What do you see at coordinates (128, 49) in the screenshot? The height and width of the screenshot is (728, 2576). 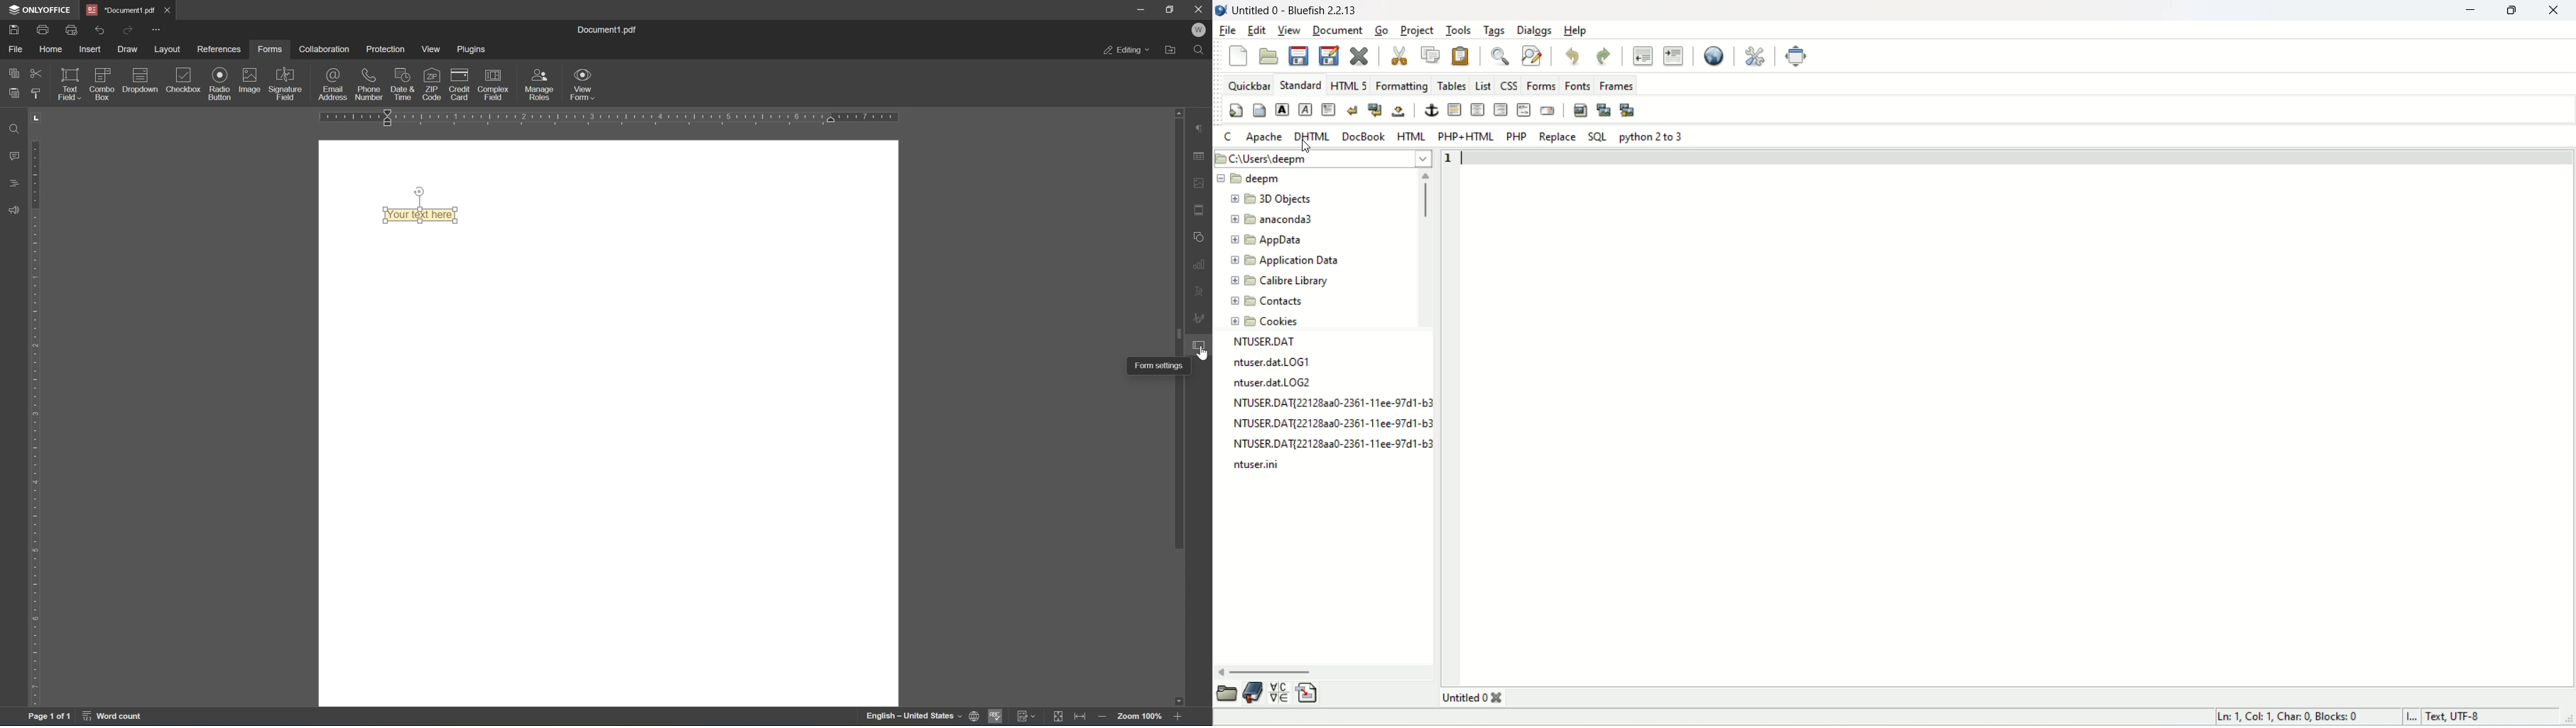 I see `draw` at bounding box center [128, 49].